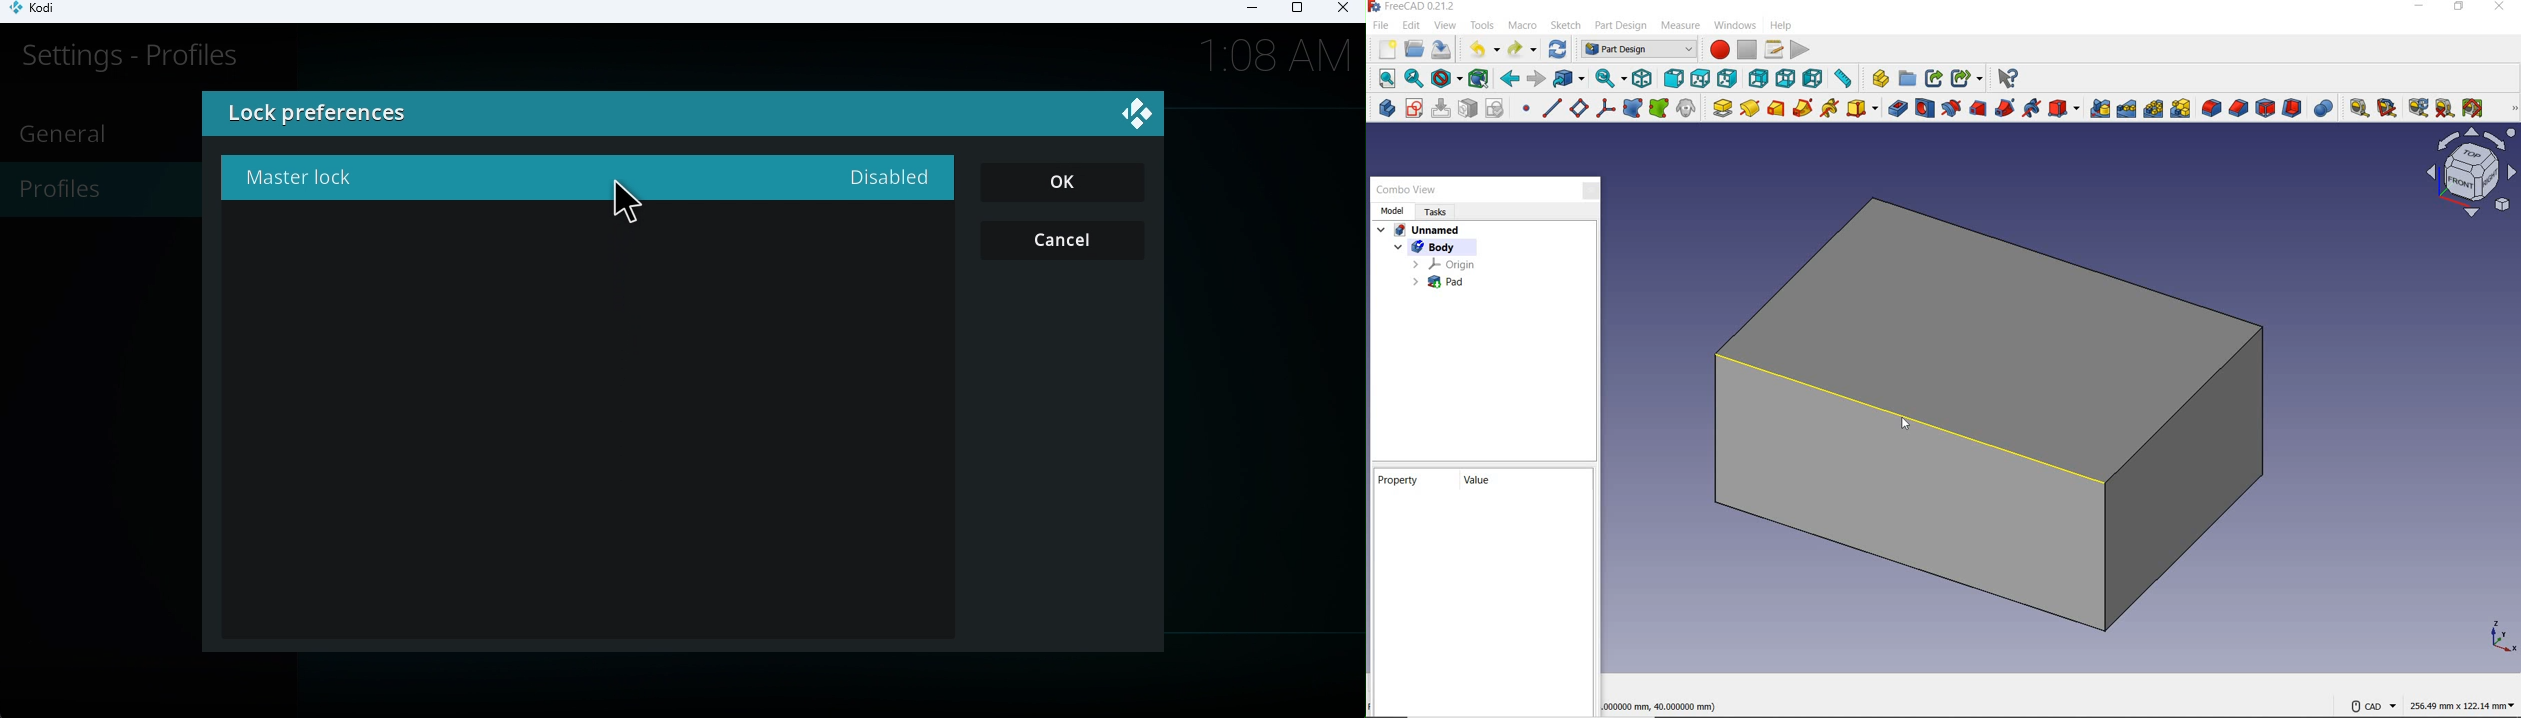 The image size is (2548, 728). What do you see at coordinates (1064, 183) in the screenshot?
I see `OK` at bounding box center [1064, 183].